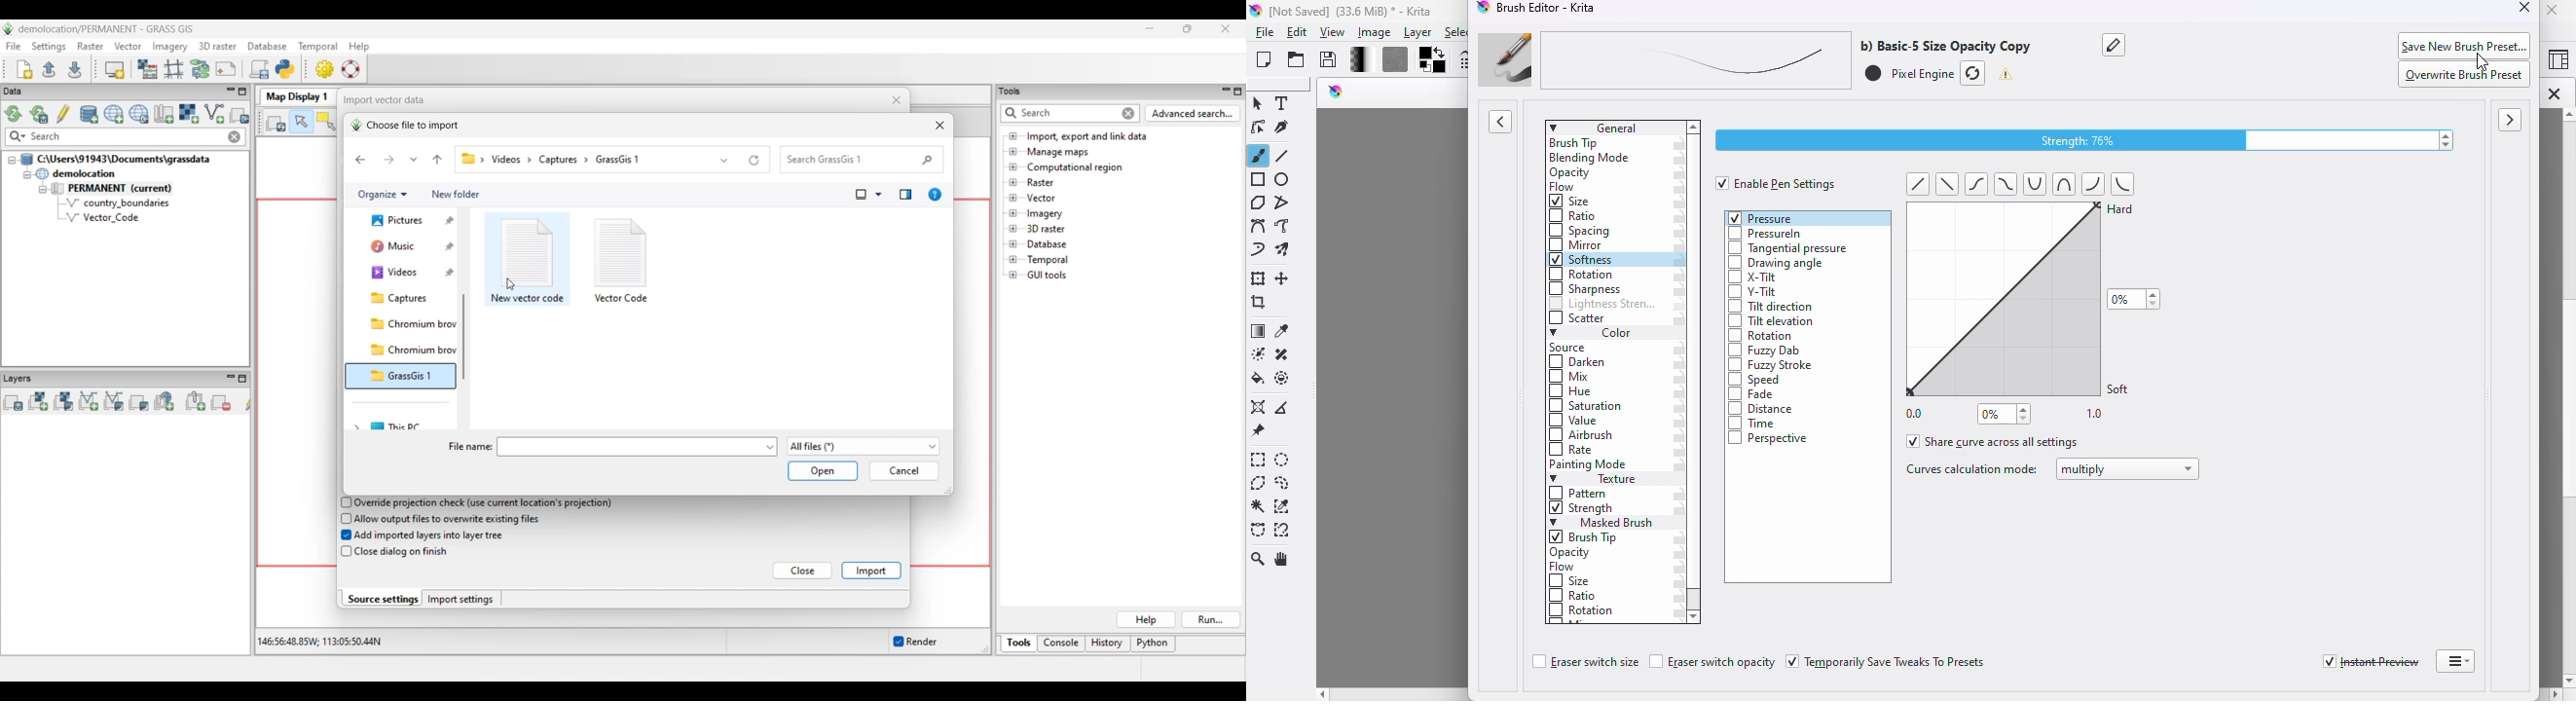  I want to click on vertical scroll bar, so click(2556, 397).